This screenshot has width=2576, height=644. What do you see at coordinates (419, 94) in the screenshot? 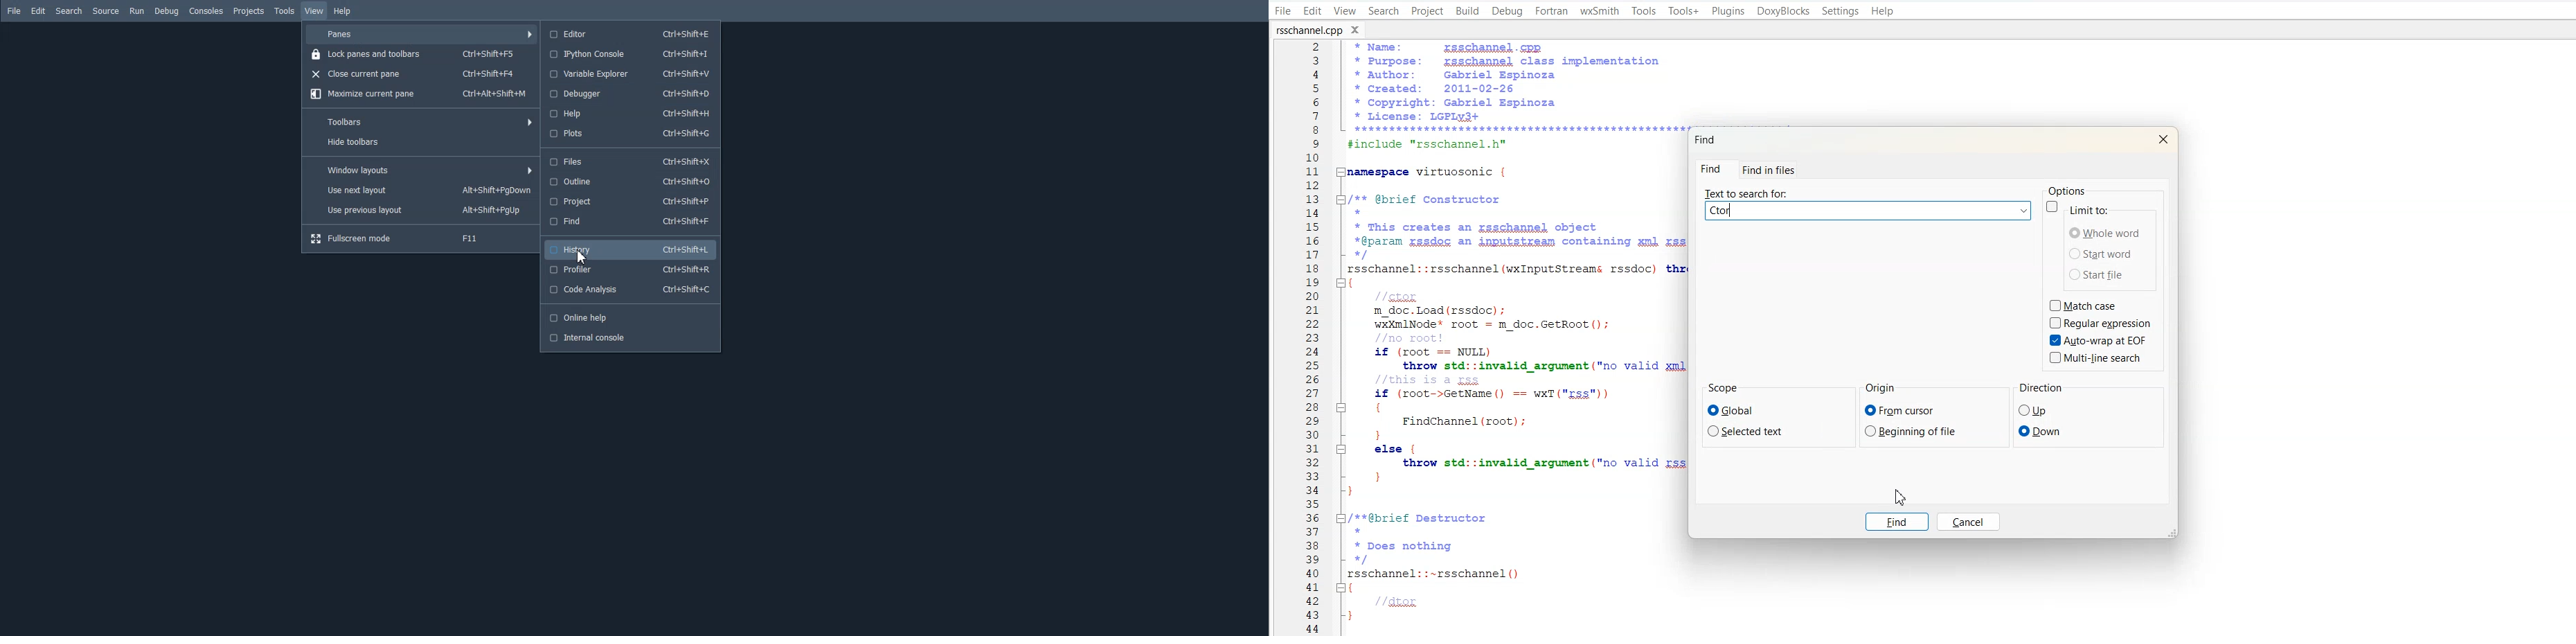
I see `Maximize current pane` at bounding box center [419, 94].